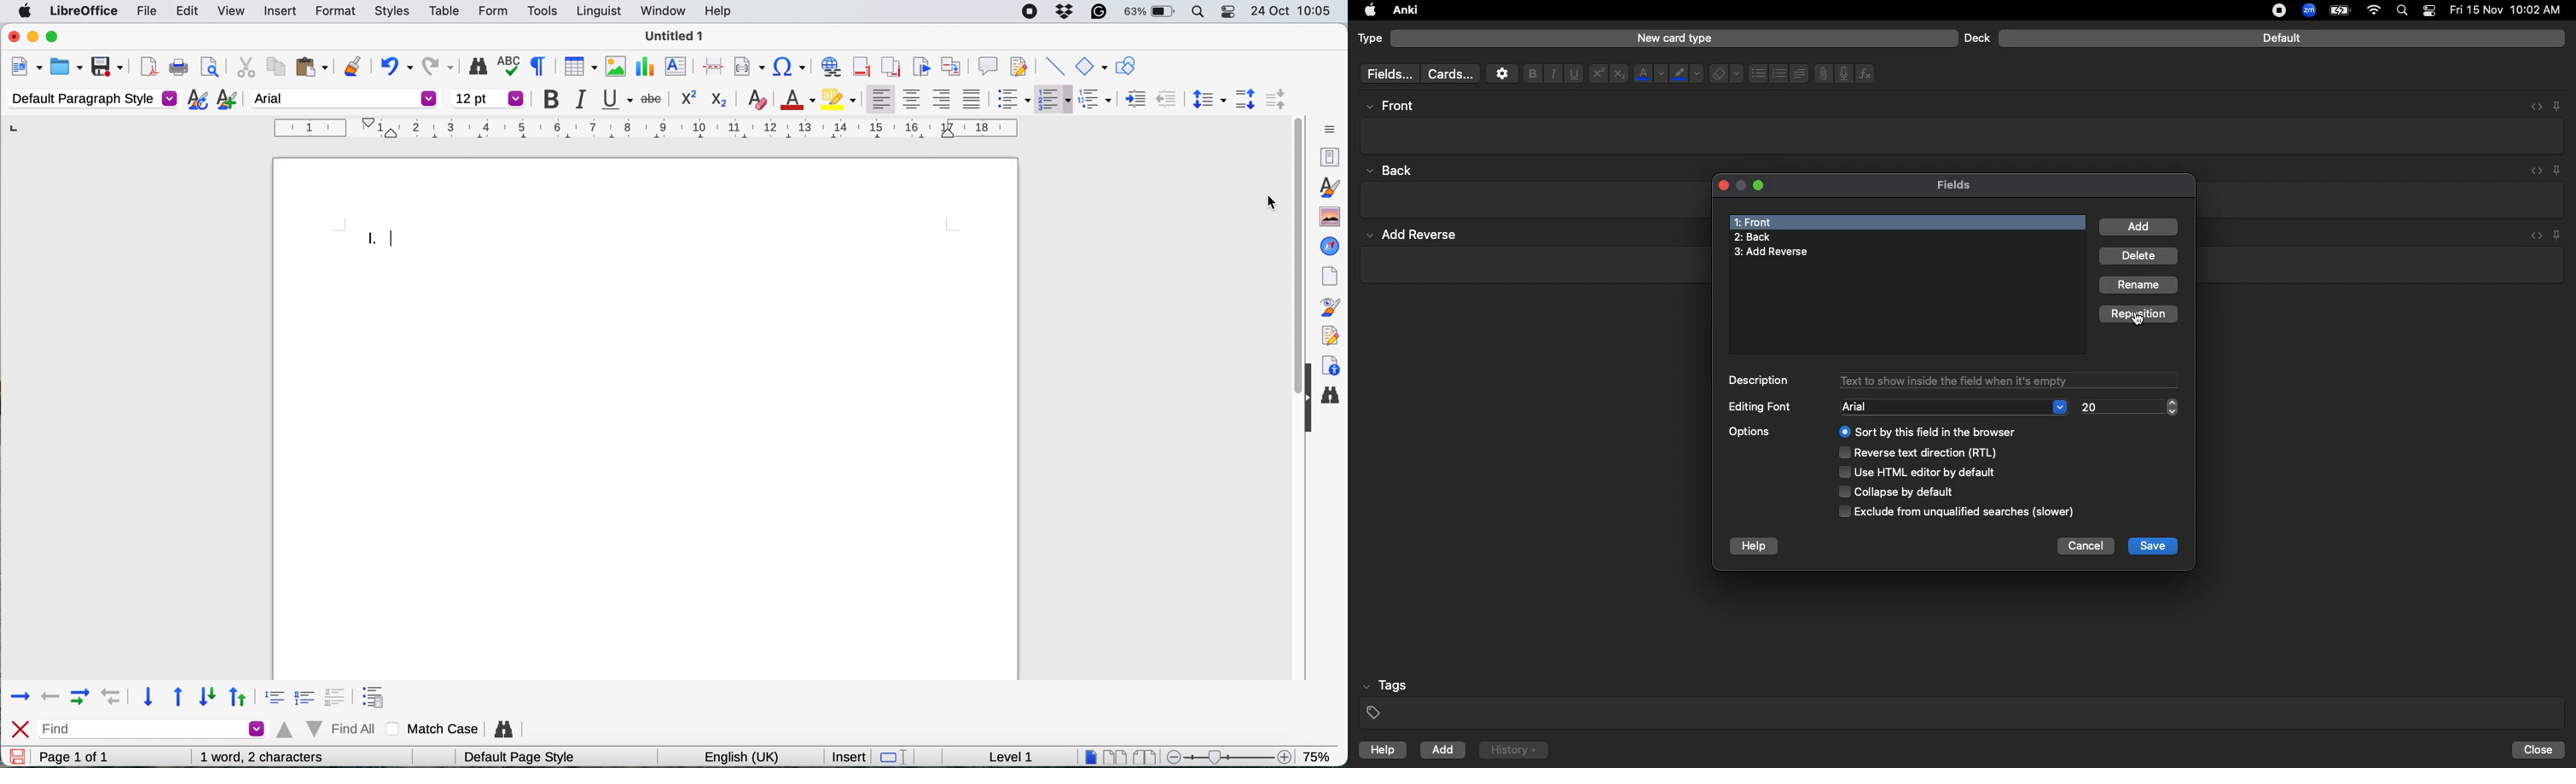 This screenshot has height=784, width=2576. What do you see at coordinates (439, 63) in the screenshot?
I see `redo` at bounding box center [439, 63].